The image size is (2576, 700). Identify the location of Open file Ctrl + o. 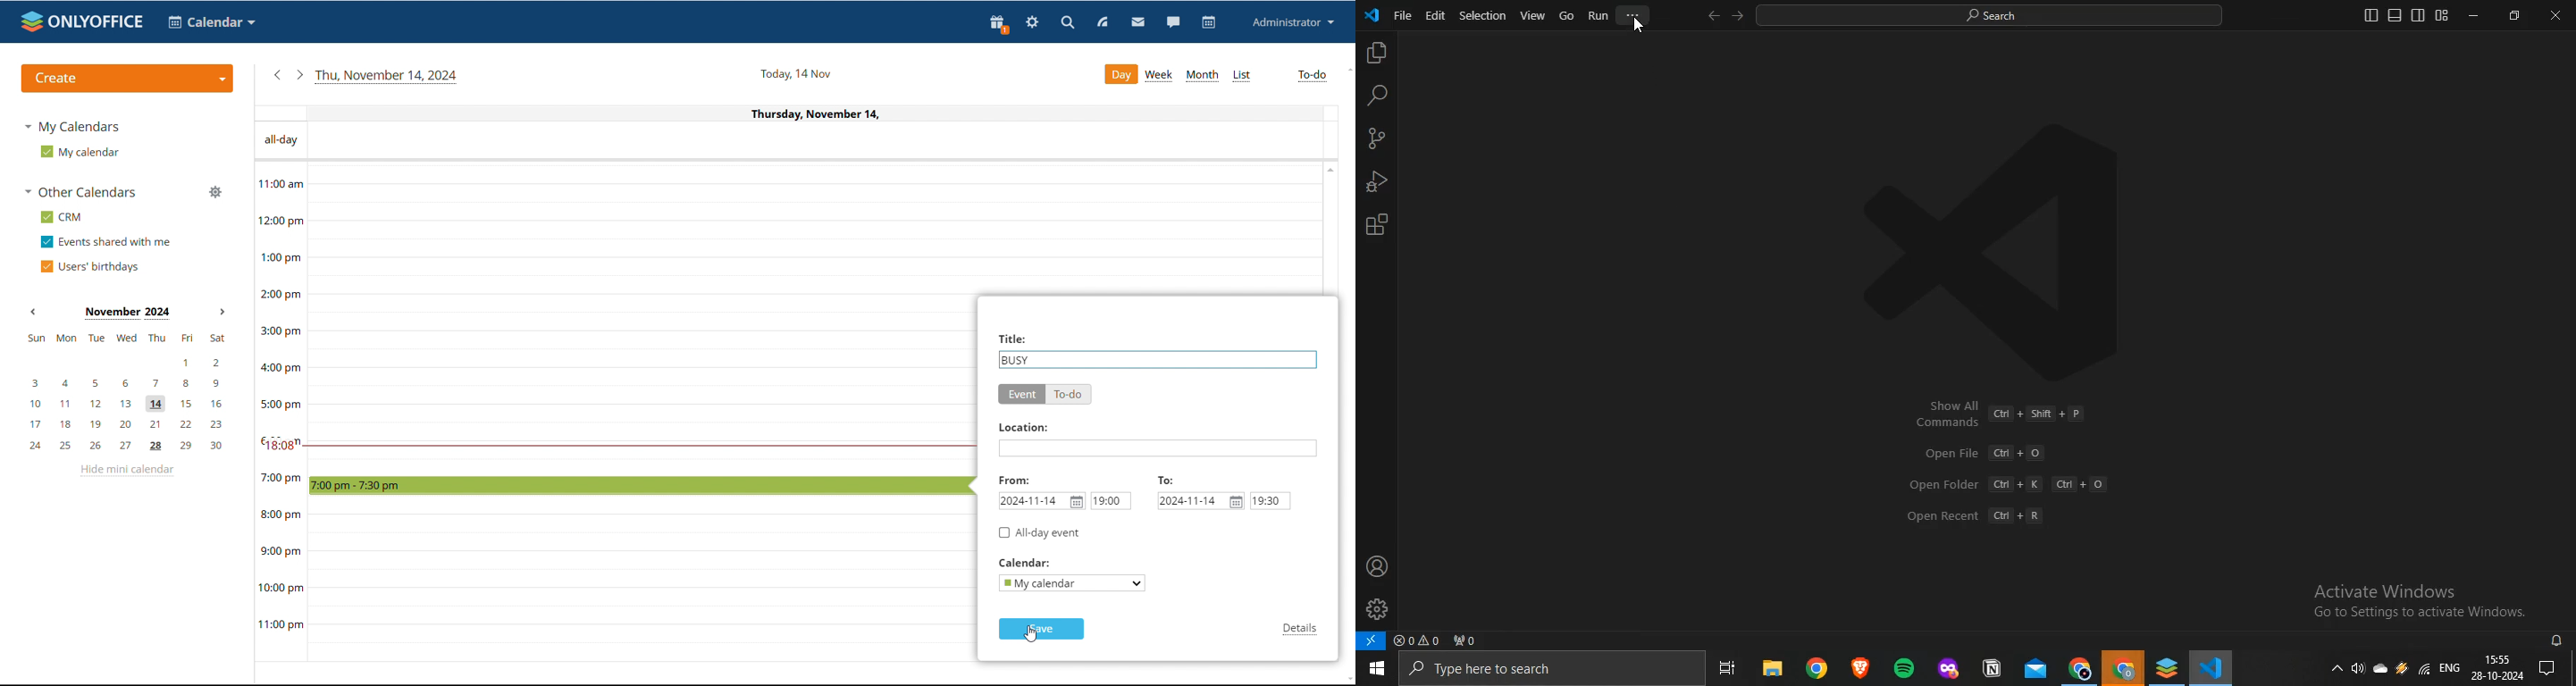
(1983, 453).